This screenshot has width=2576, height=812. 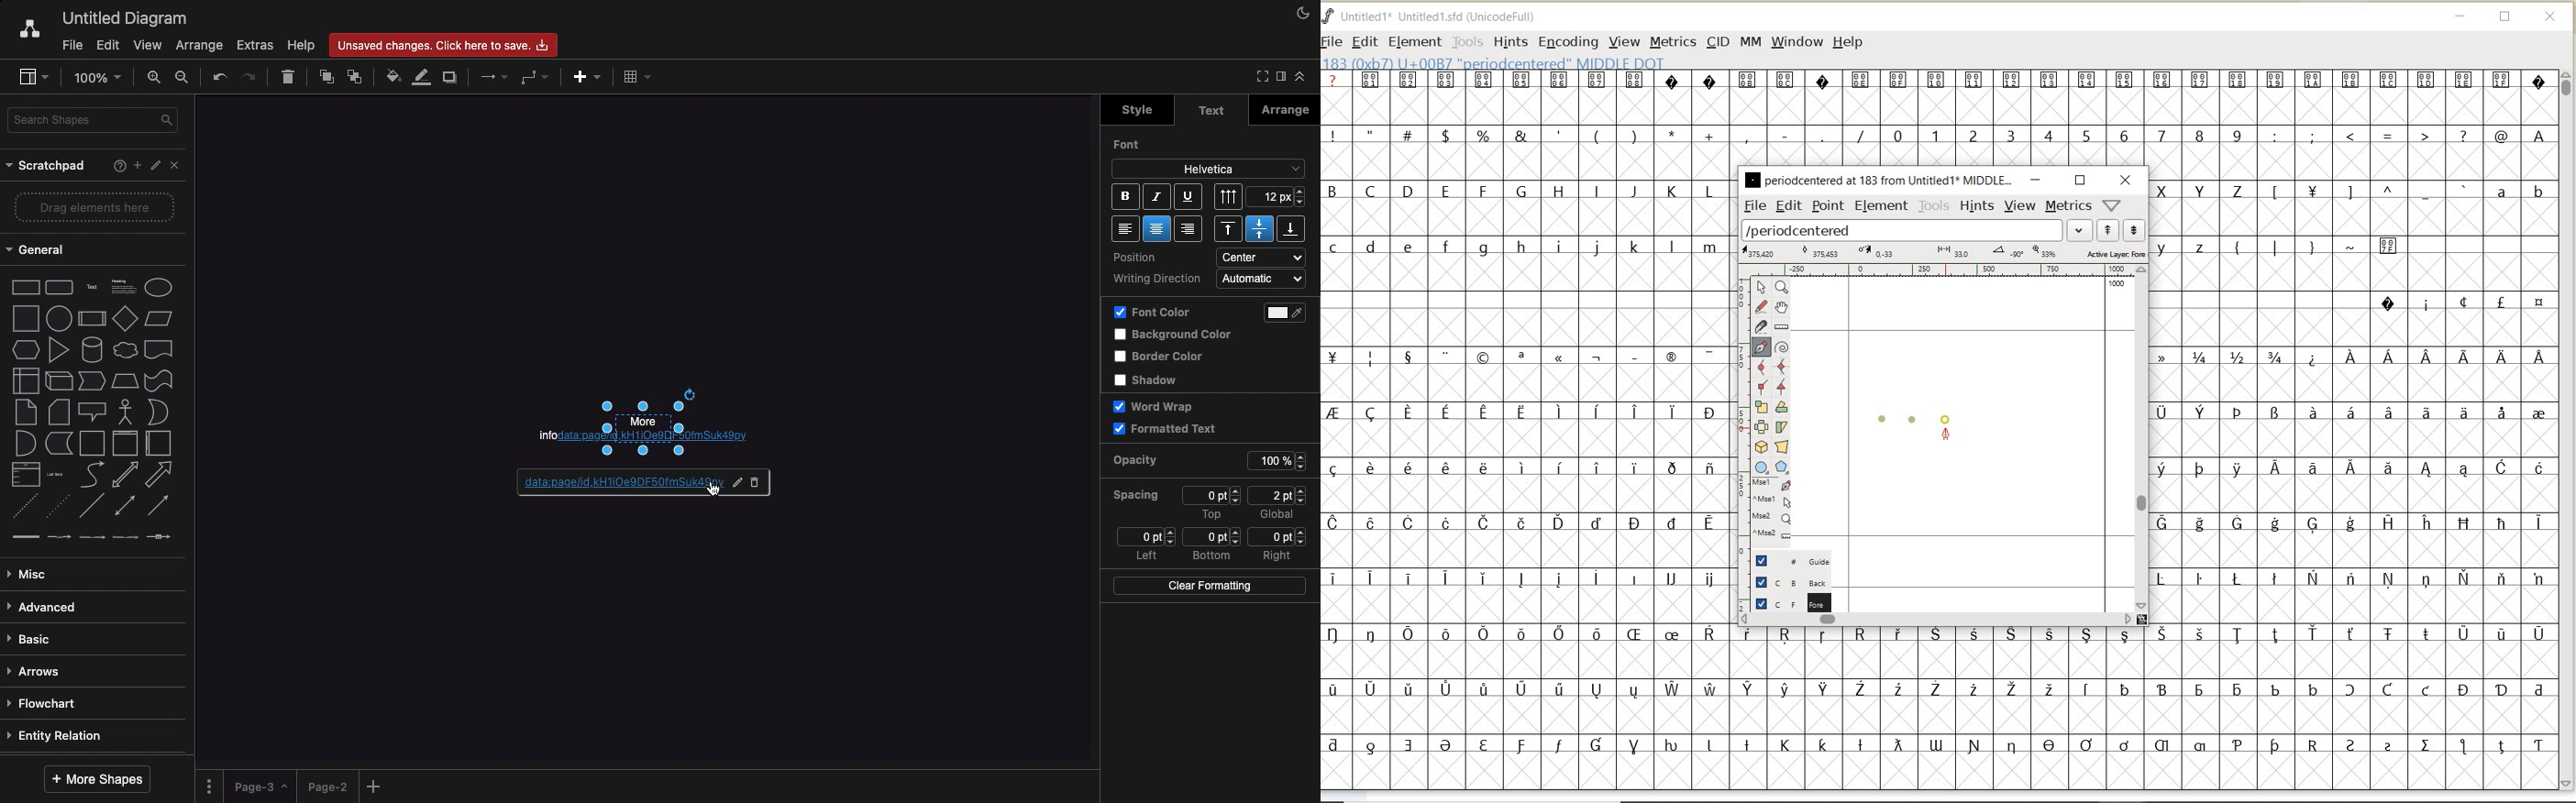 What do you see at coordinates (605, 484) in the screenshot?
I see `docs link to page 2` at bounding box center [605, 484].